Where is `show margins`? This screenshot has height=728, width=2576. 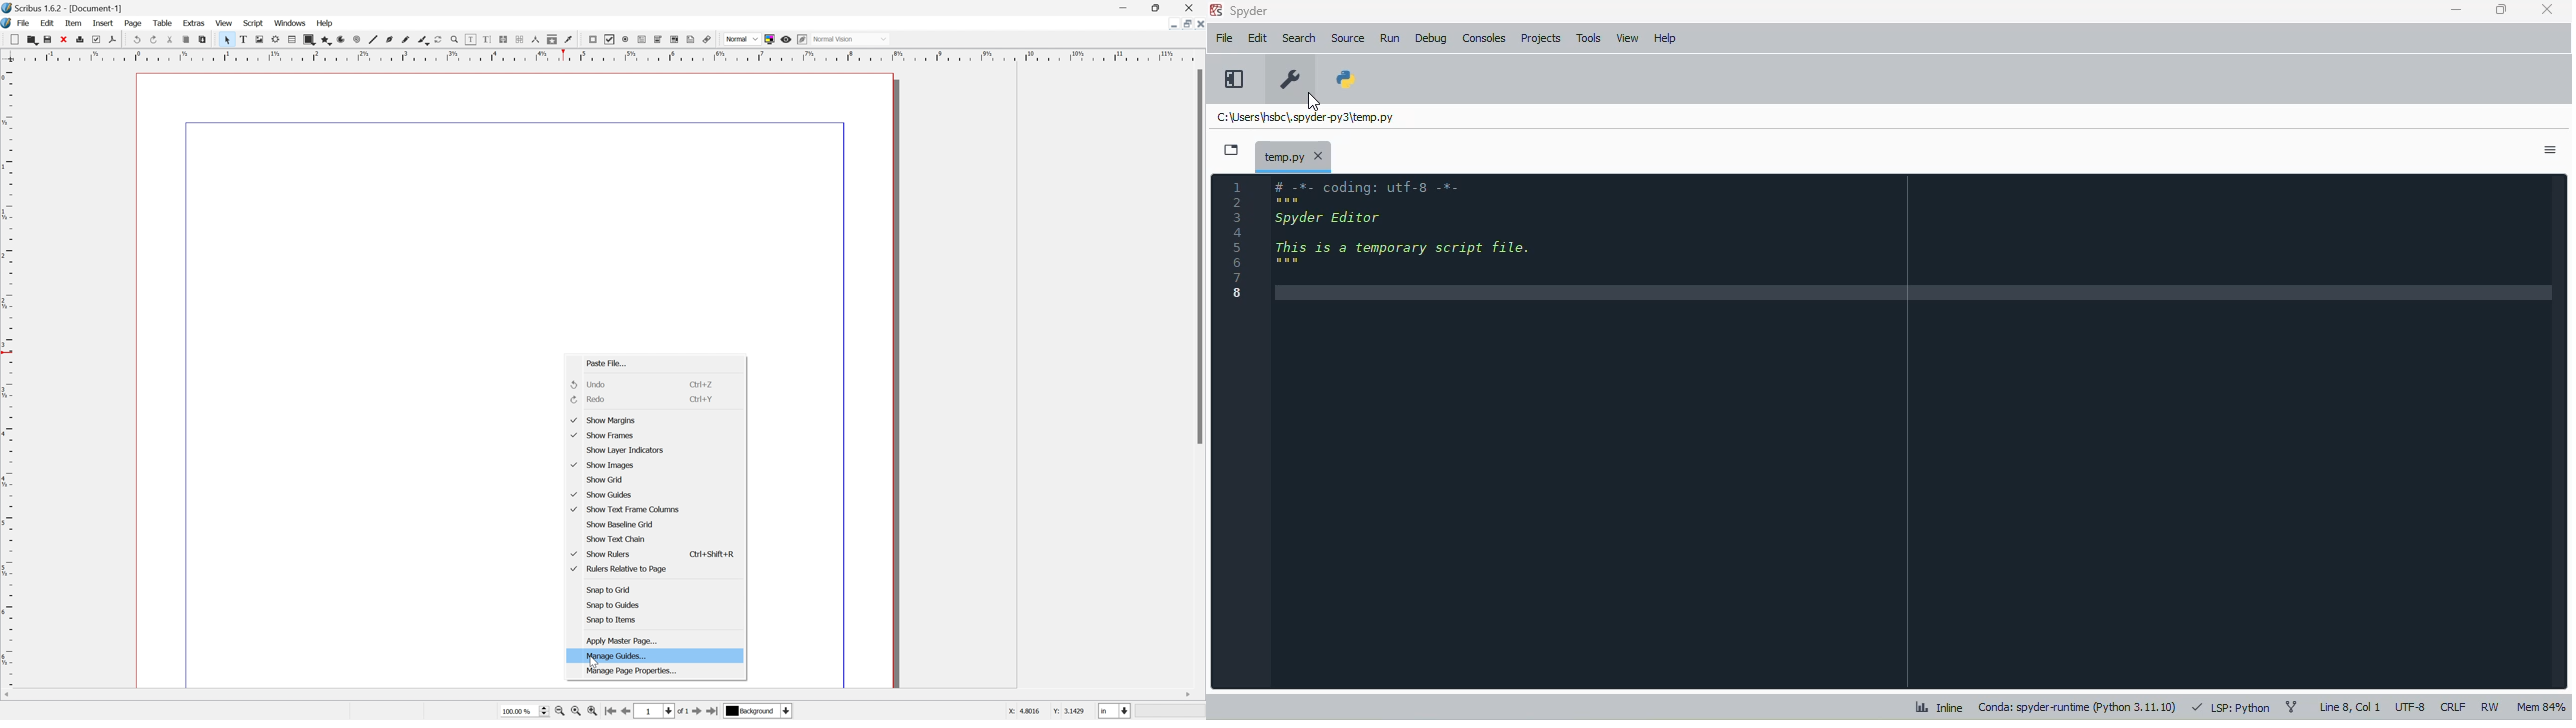 show margins is located at coordinates (603, 420).